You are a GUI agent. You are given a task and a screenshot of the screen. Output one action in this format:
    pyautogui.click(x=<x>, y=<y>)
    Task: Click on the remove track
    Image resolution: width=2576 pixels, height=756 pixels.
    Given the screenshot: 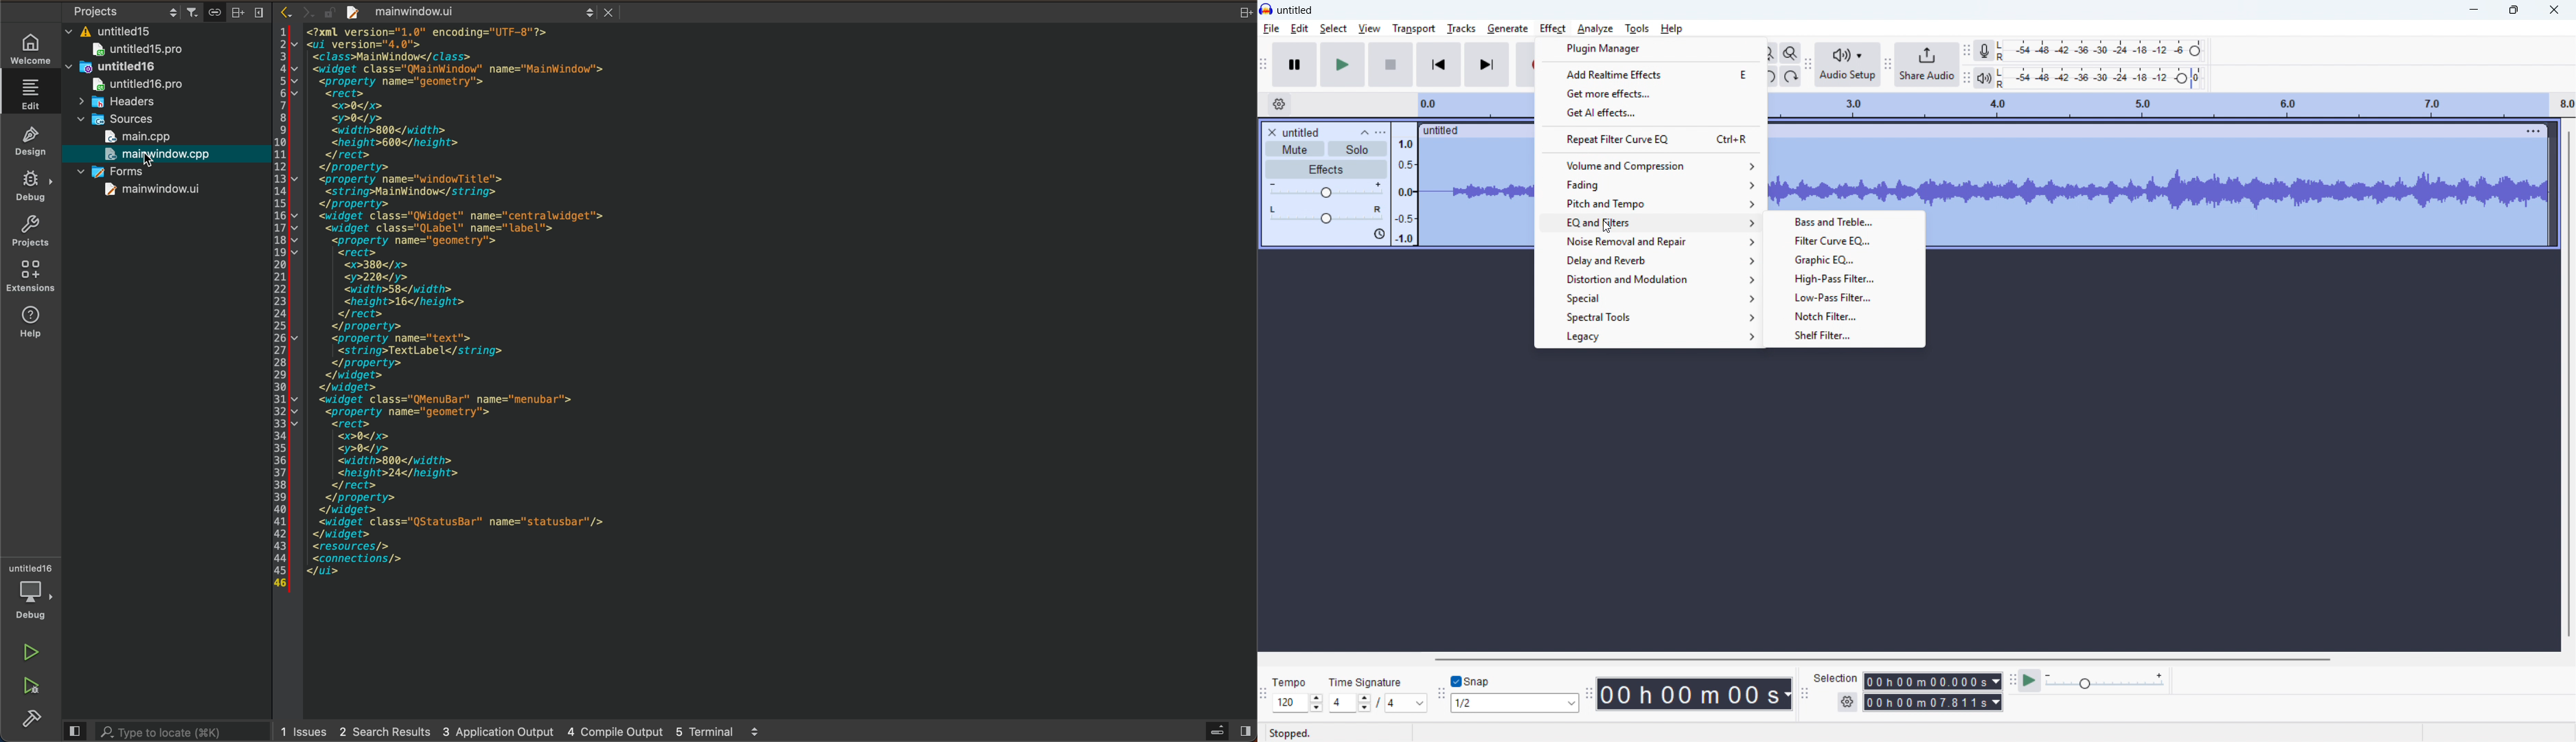 What is the action you would take?
    pyautogui.click(x=1271, y=132)
    